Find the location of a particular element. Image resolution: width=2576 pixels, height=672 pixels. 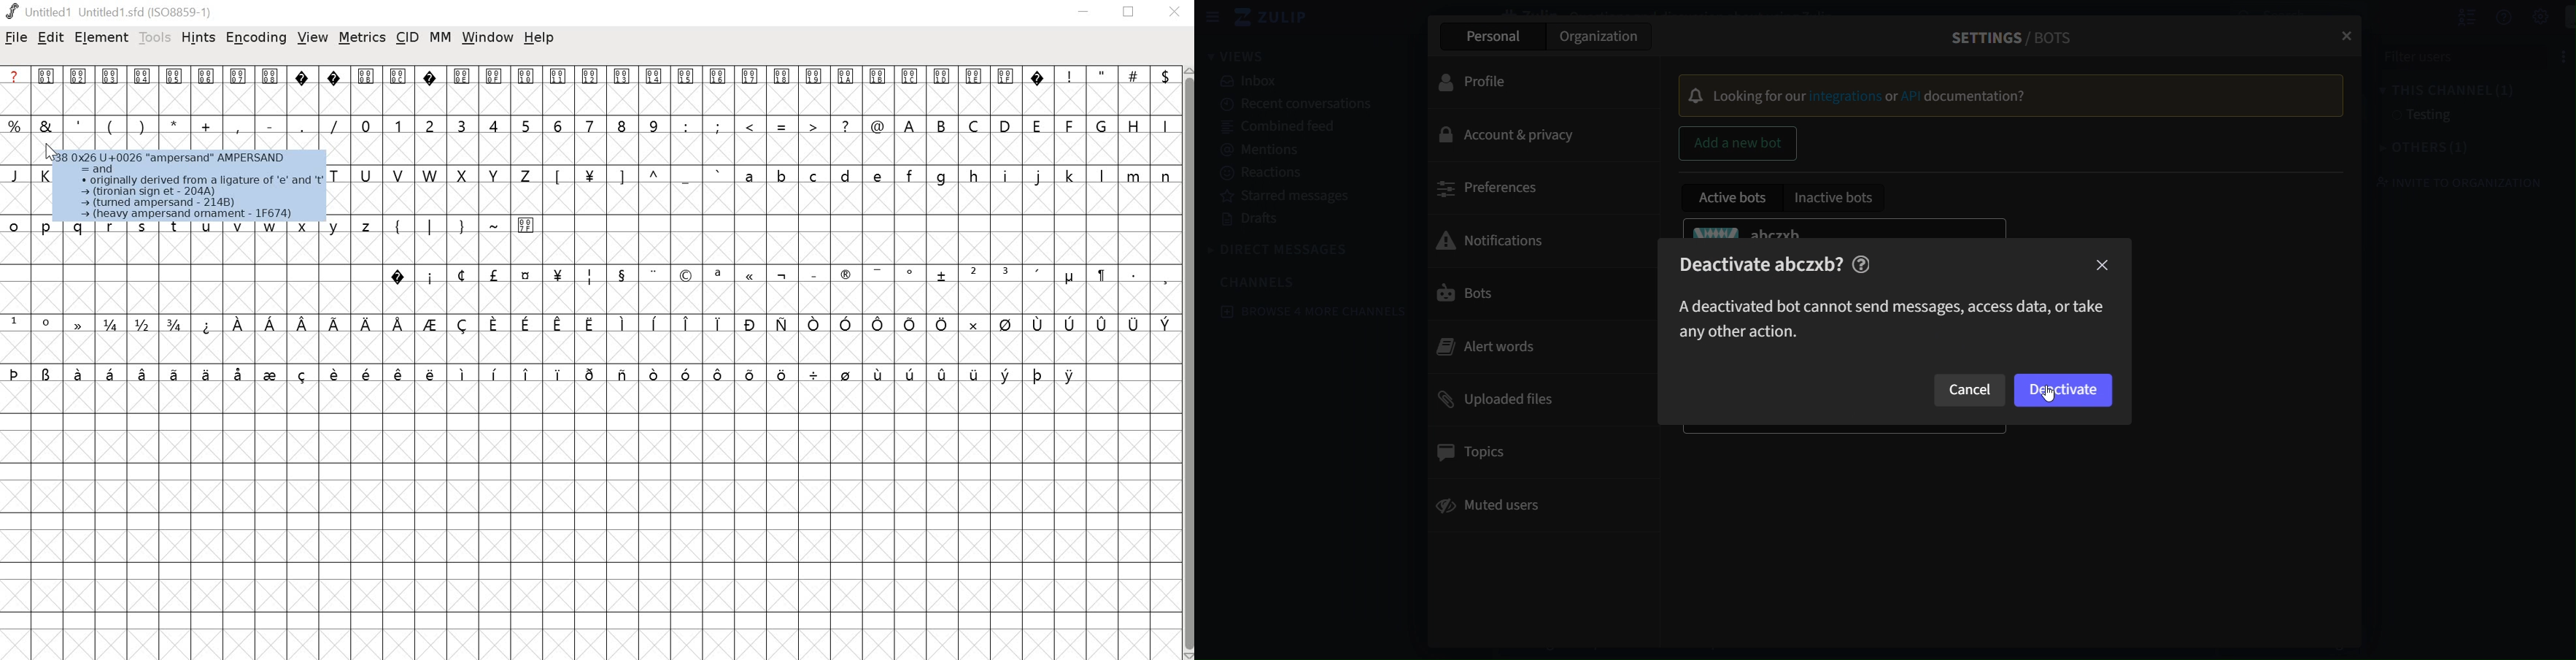

symbol is located at coordinates (15, 372).